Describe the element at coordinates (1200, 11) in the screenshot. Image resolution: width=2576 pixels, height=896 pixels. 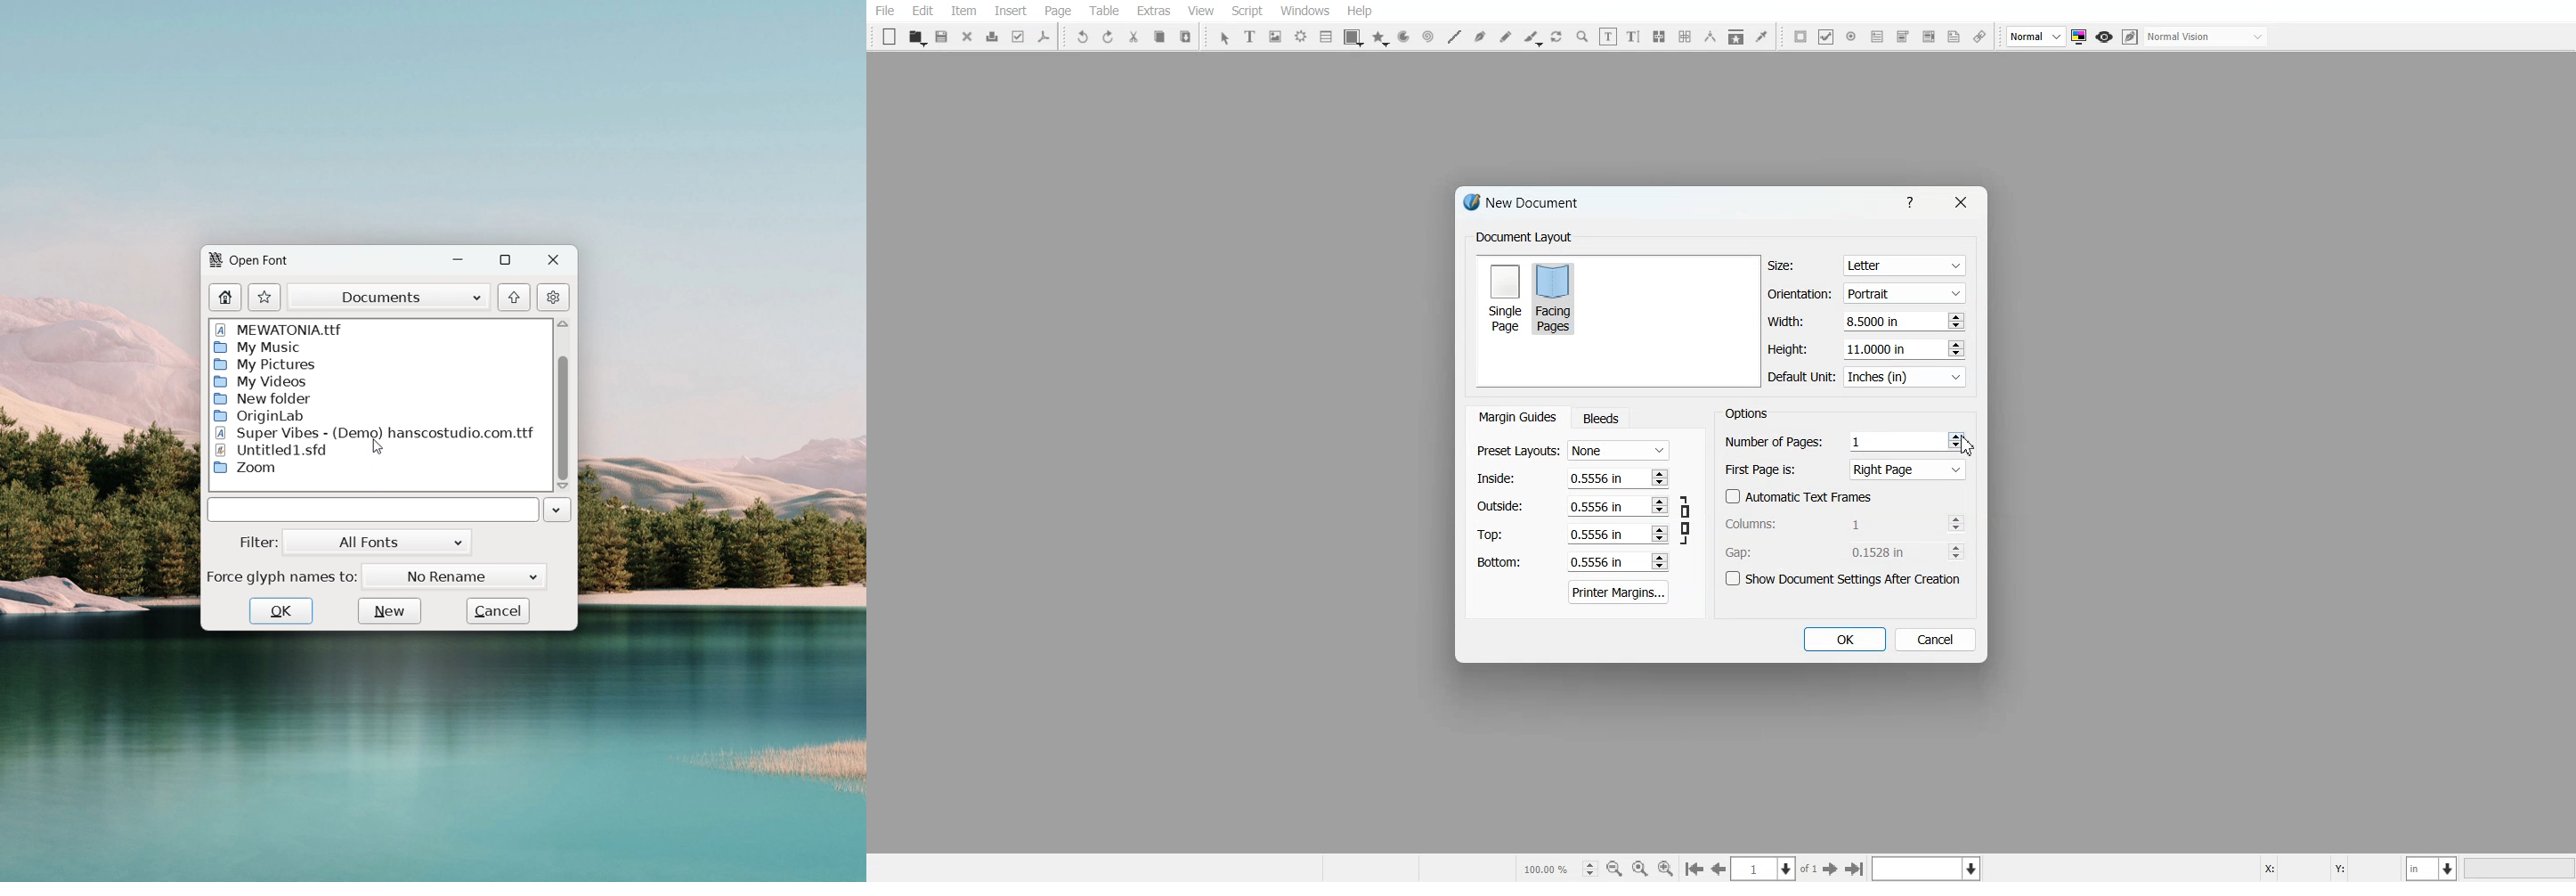
I see `View` at that location.